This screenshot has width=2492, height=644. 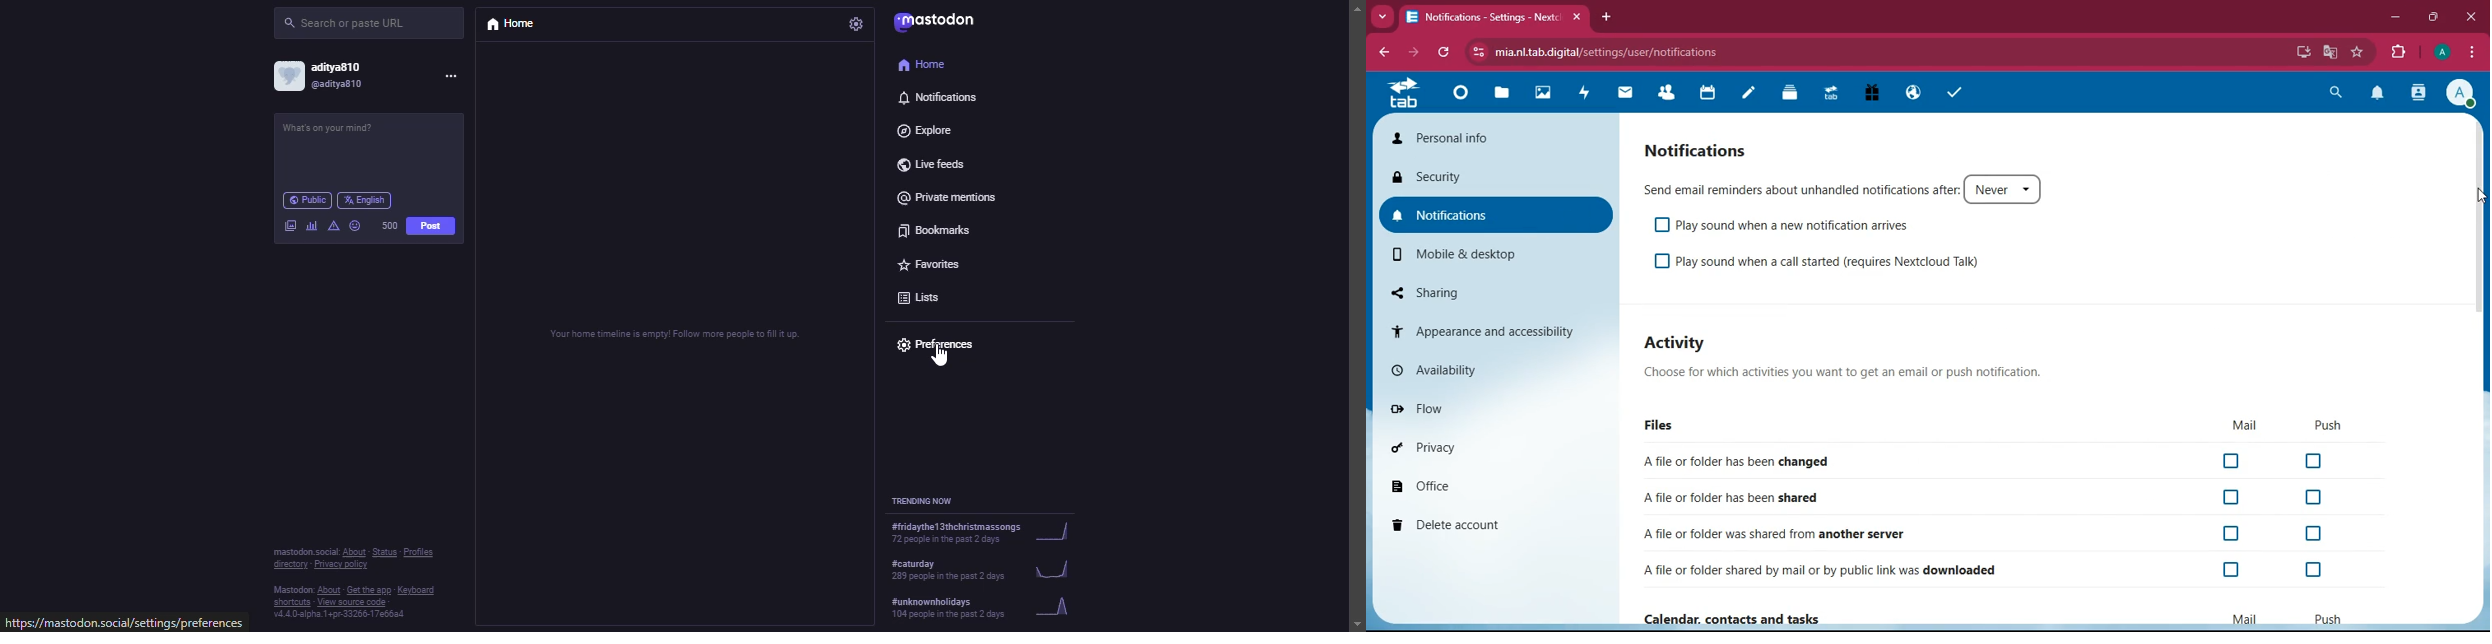 I want to click on Email Hosting, so click(x=1914, y=94).